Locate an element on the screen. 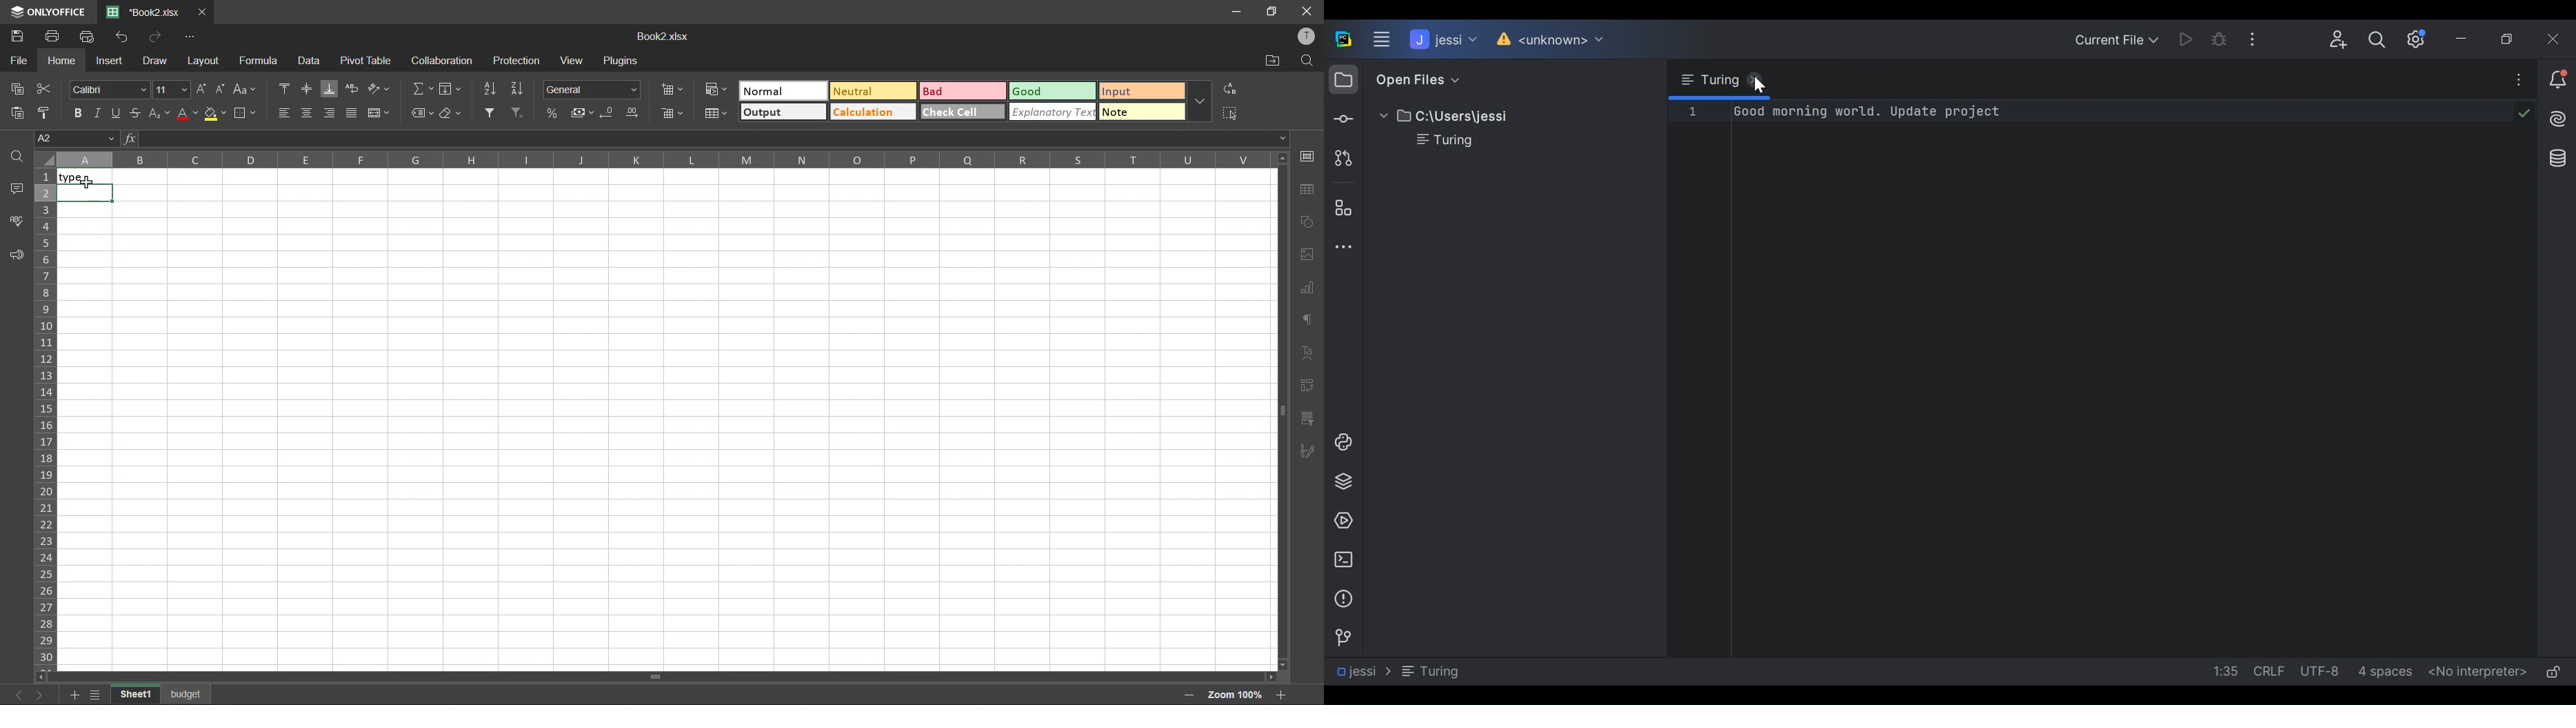 The height and width of the screenshot is (728, 2576). borders is located at coordinates (244, 115).